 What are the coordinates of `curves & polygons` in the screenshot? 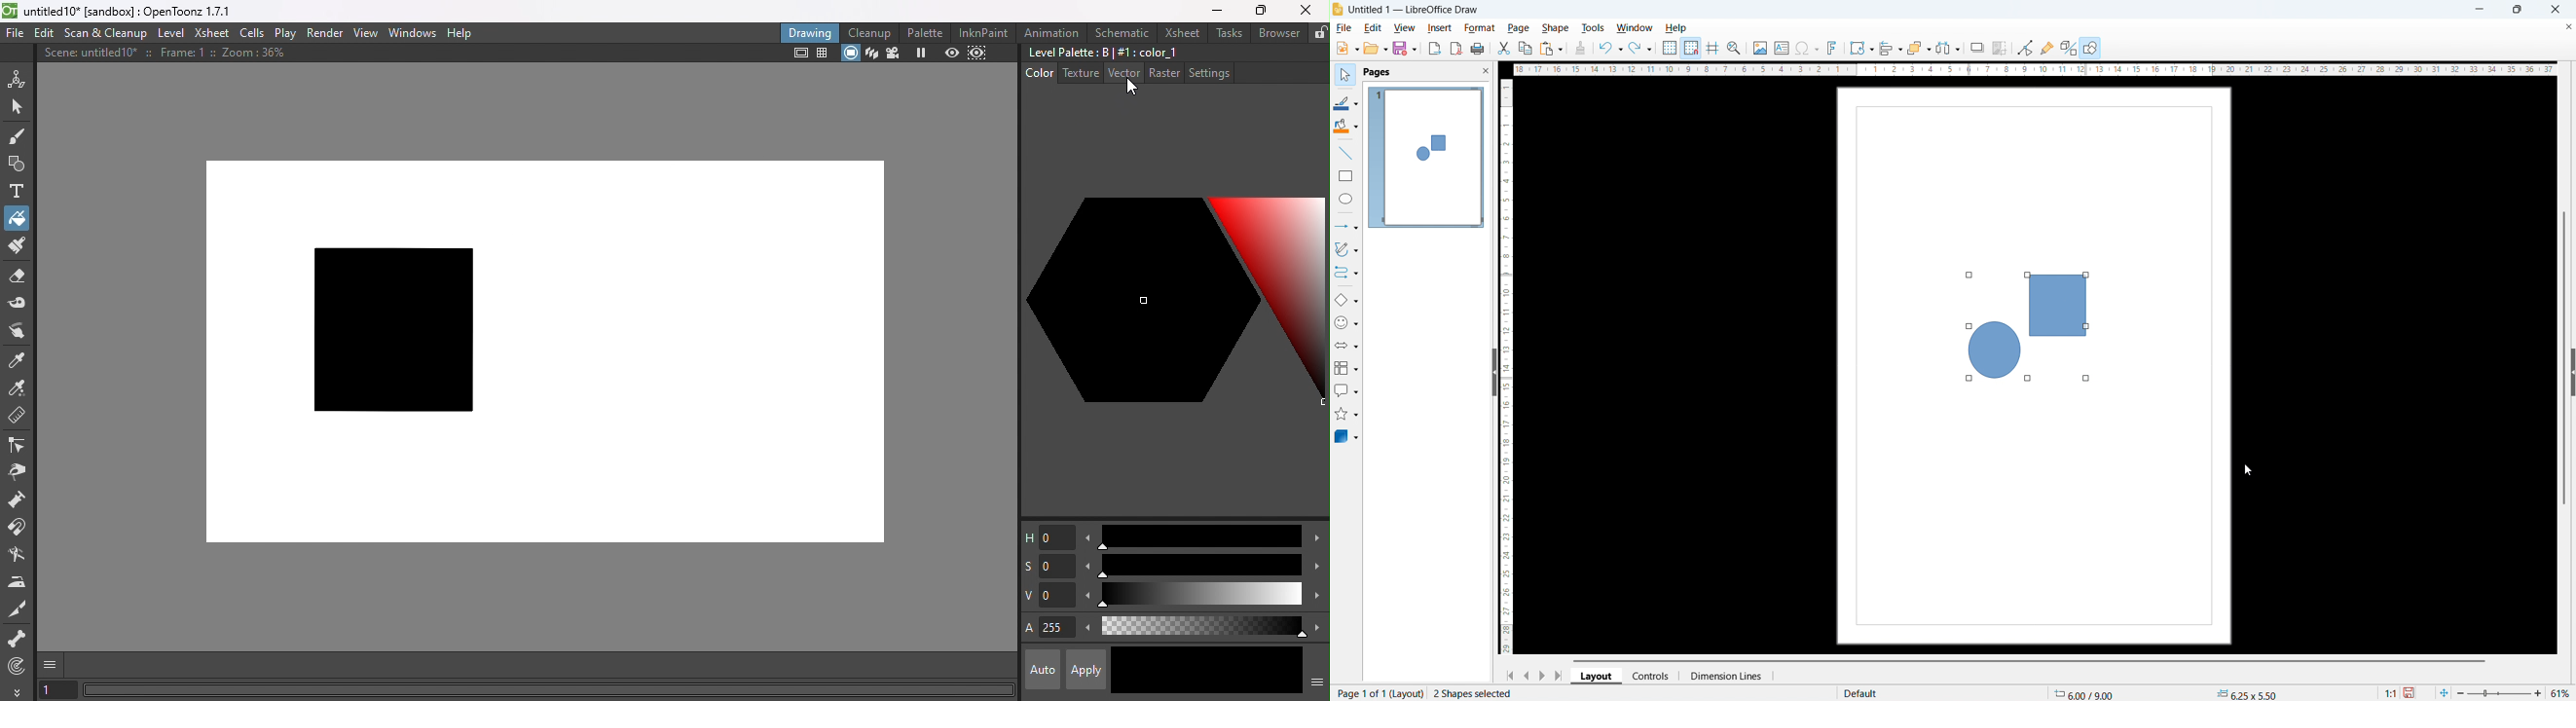 It's located at (1347, 249).